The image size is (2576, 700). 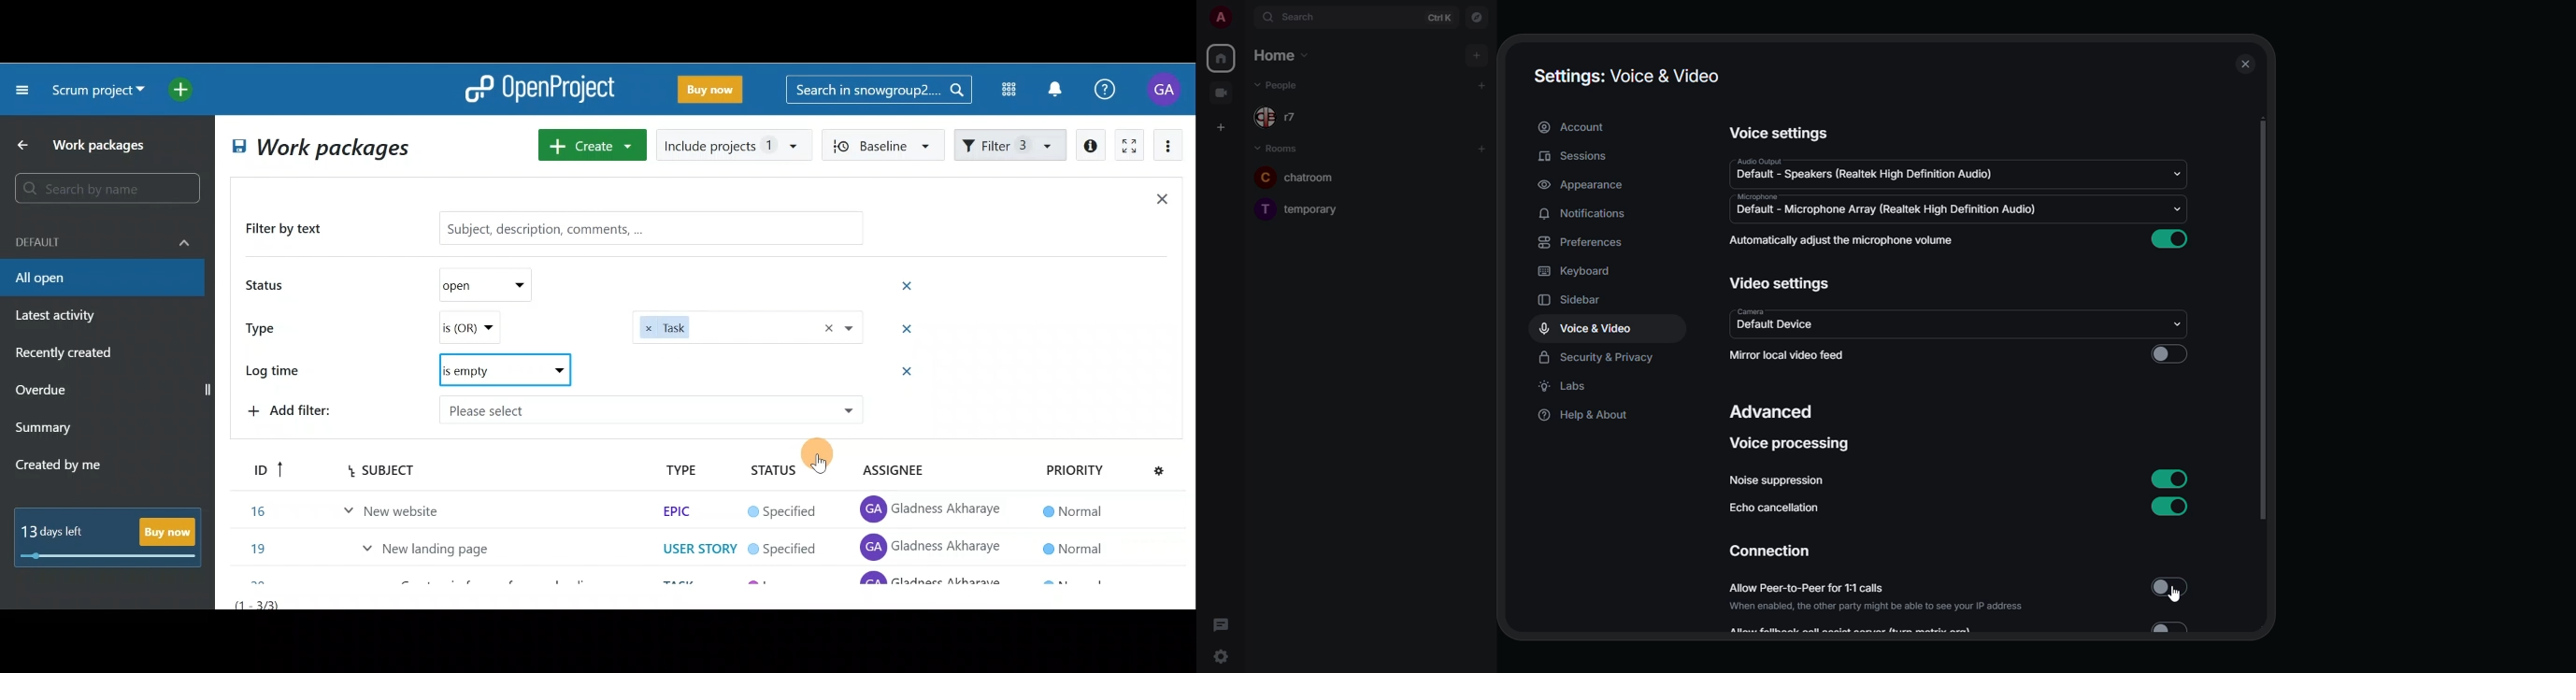 I want to click on quick settings, so click(x=1224, y=658).